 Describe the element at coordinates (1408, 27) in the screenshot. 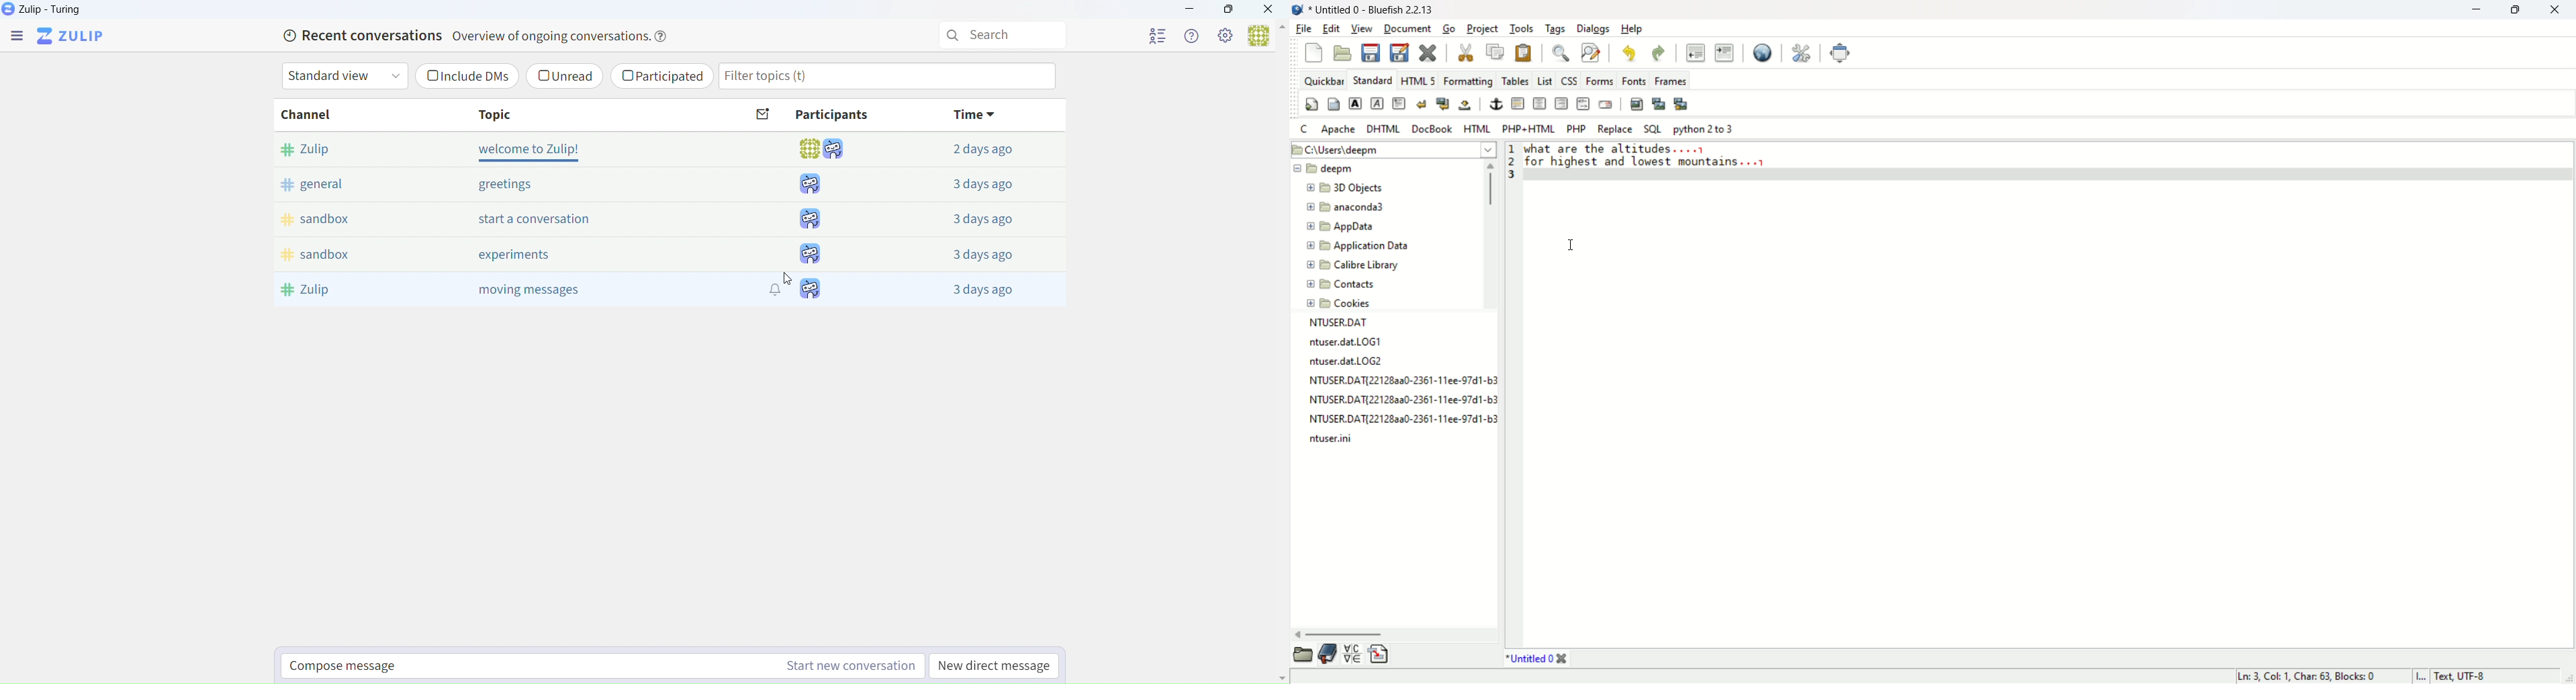

I see `document` at that location.